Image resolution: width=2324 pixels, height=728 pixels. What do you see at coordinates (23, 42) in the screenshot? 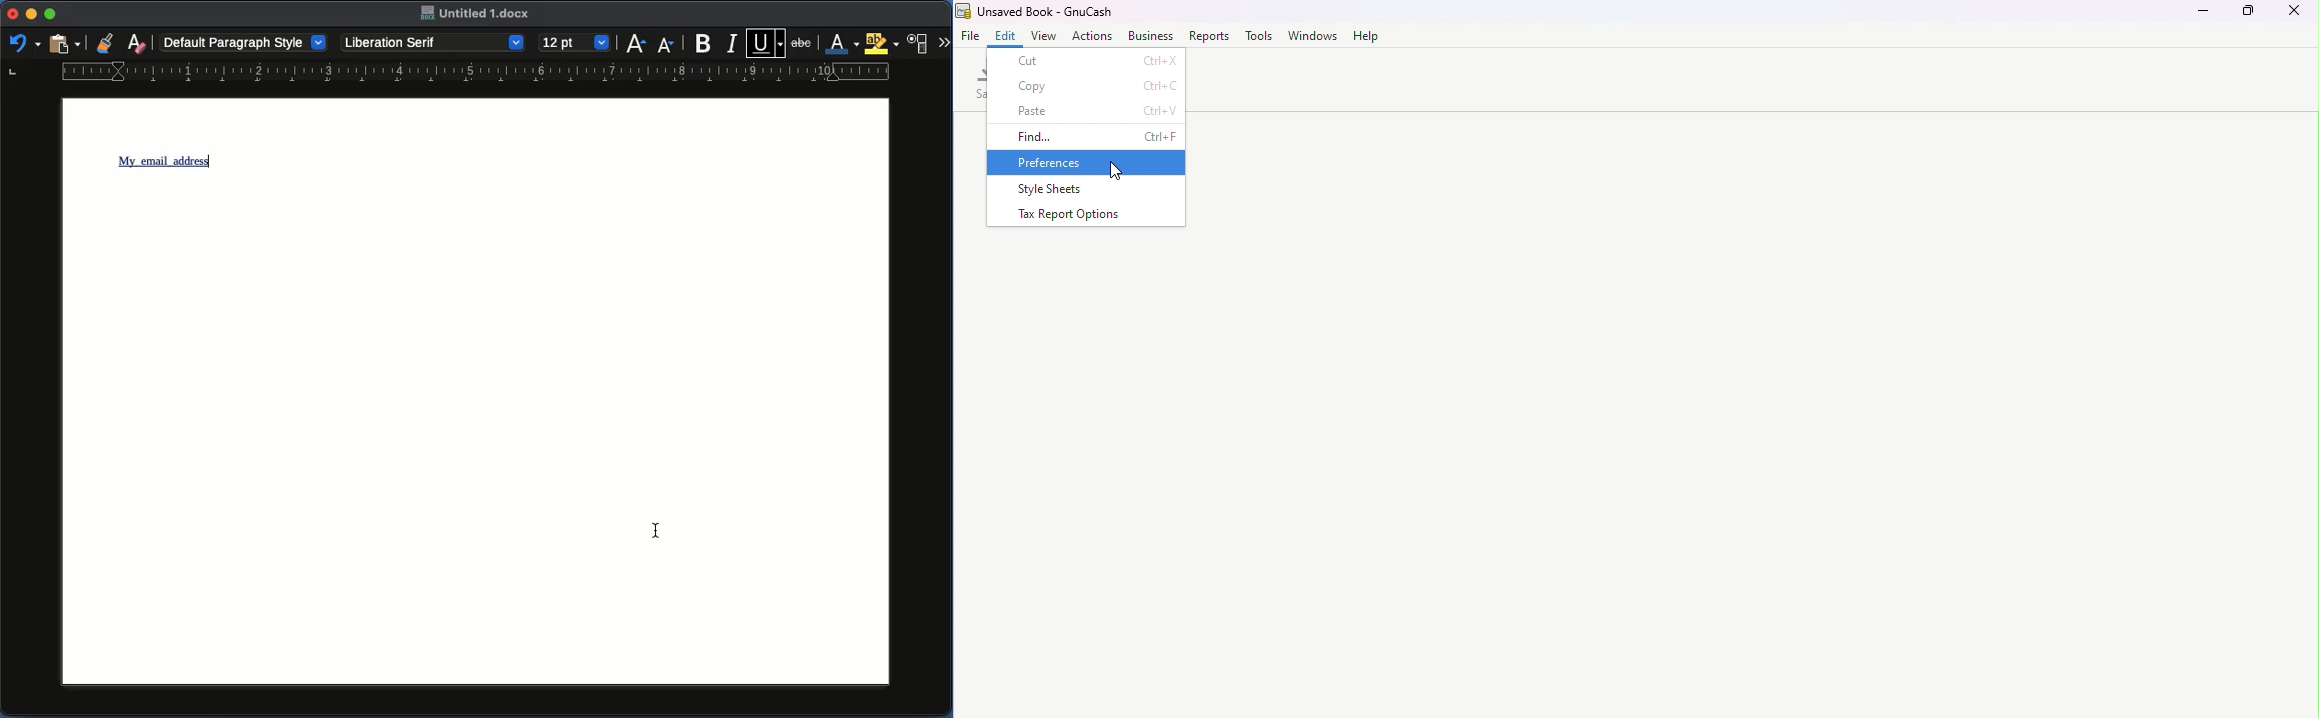
I see `Redo` at bounding box center [23, 42].